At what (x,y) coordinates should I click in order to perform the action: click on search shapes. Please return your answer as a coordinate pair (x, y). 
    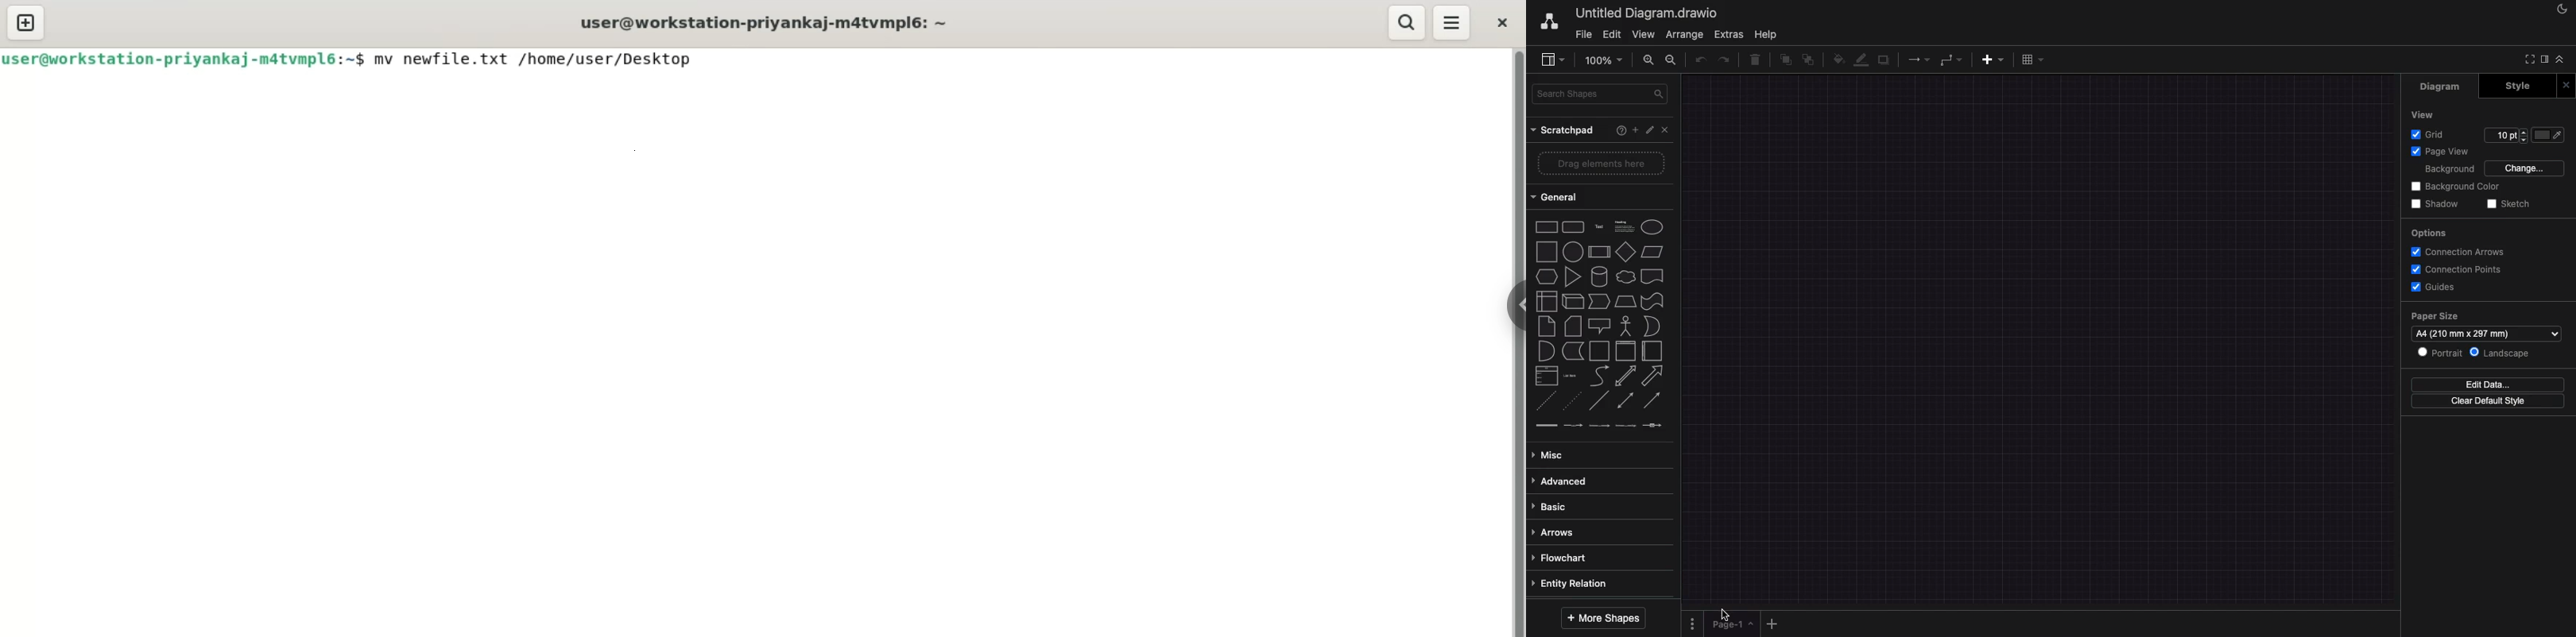
    Looking at the image, I should click on (1598, 94).